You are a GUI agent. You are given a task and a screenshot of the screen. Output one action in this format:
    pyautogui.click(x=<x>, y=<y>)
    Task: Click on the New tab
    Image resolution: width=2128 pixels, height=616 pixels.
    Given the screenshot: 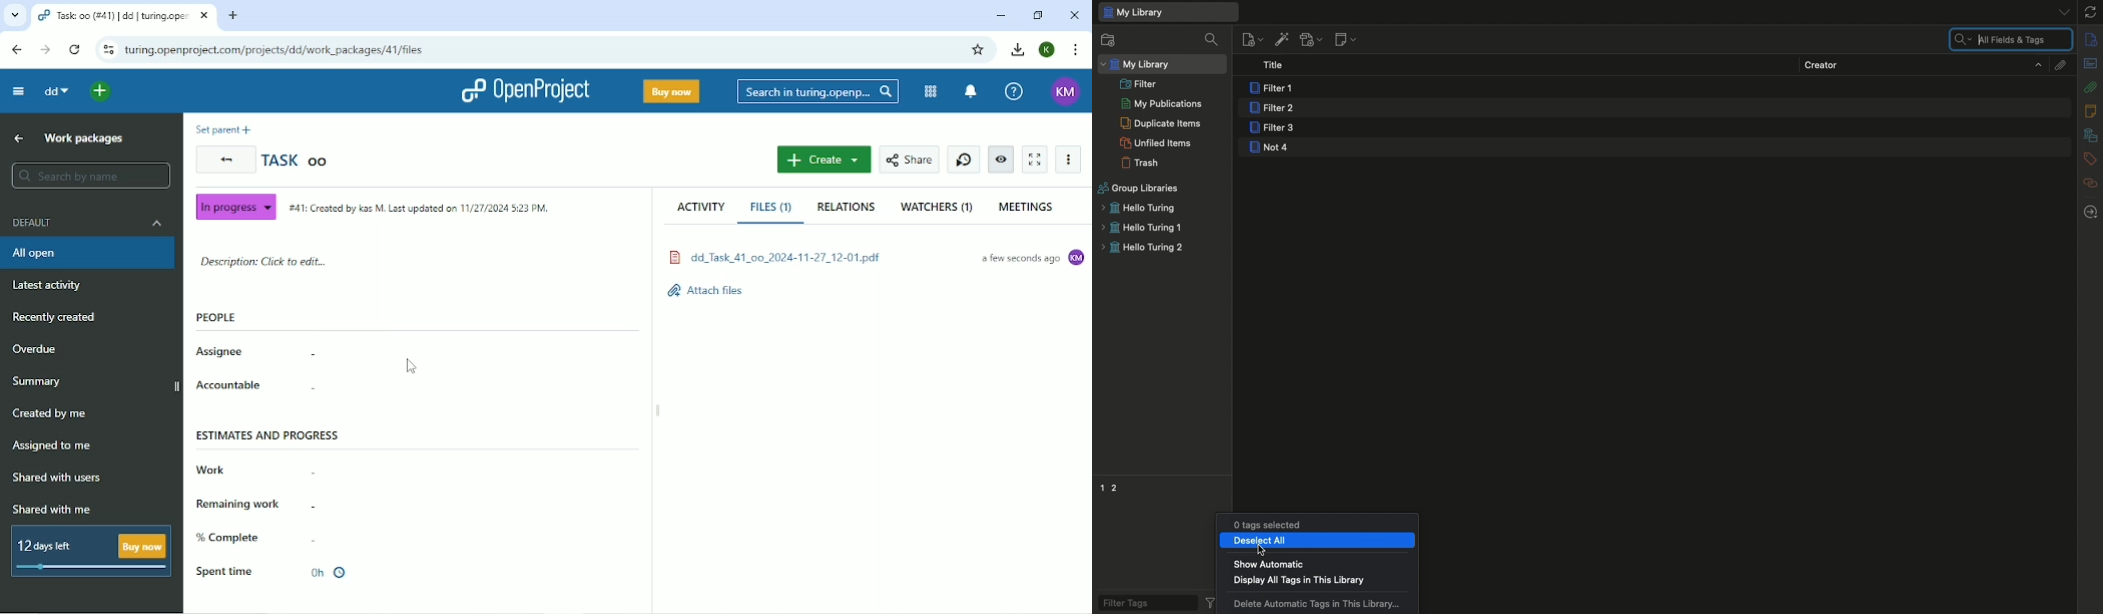 What is the action you would take?
    pyautogui.click(x=235, y=16)
    